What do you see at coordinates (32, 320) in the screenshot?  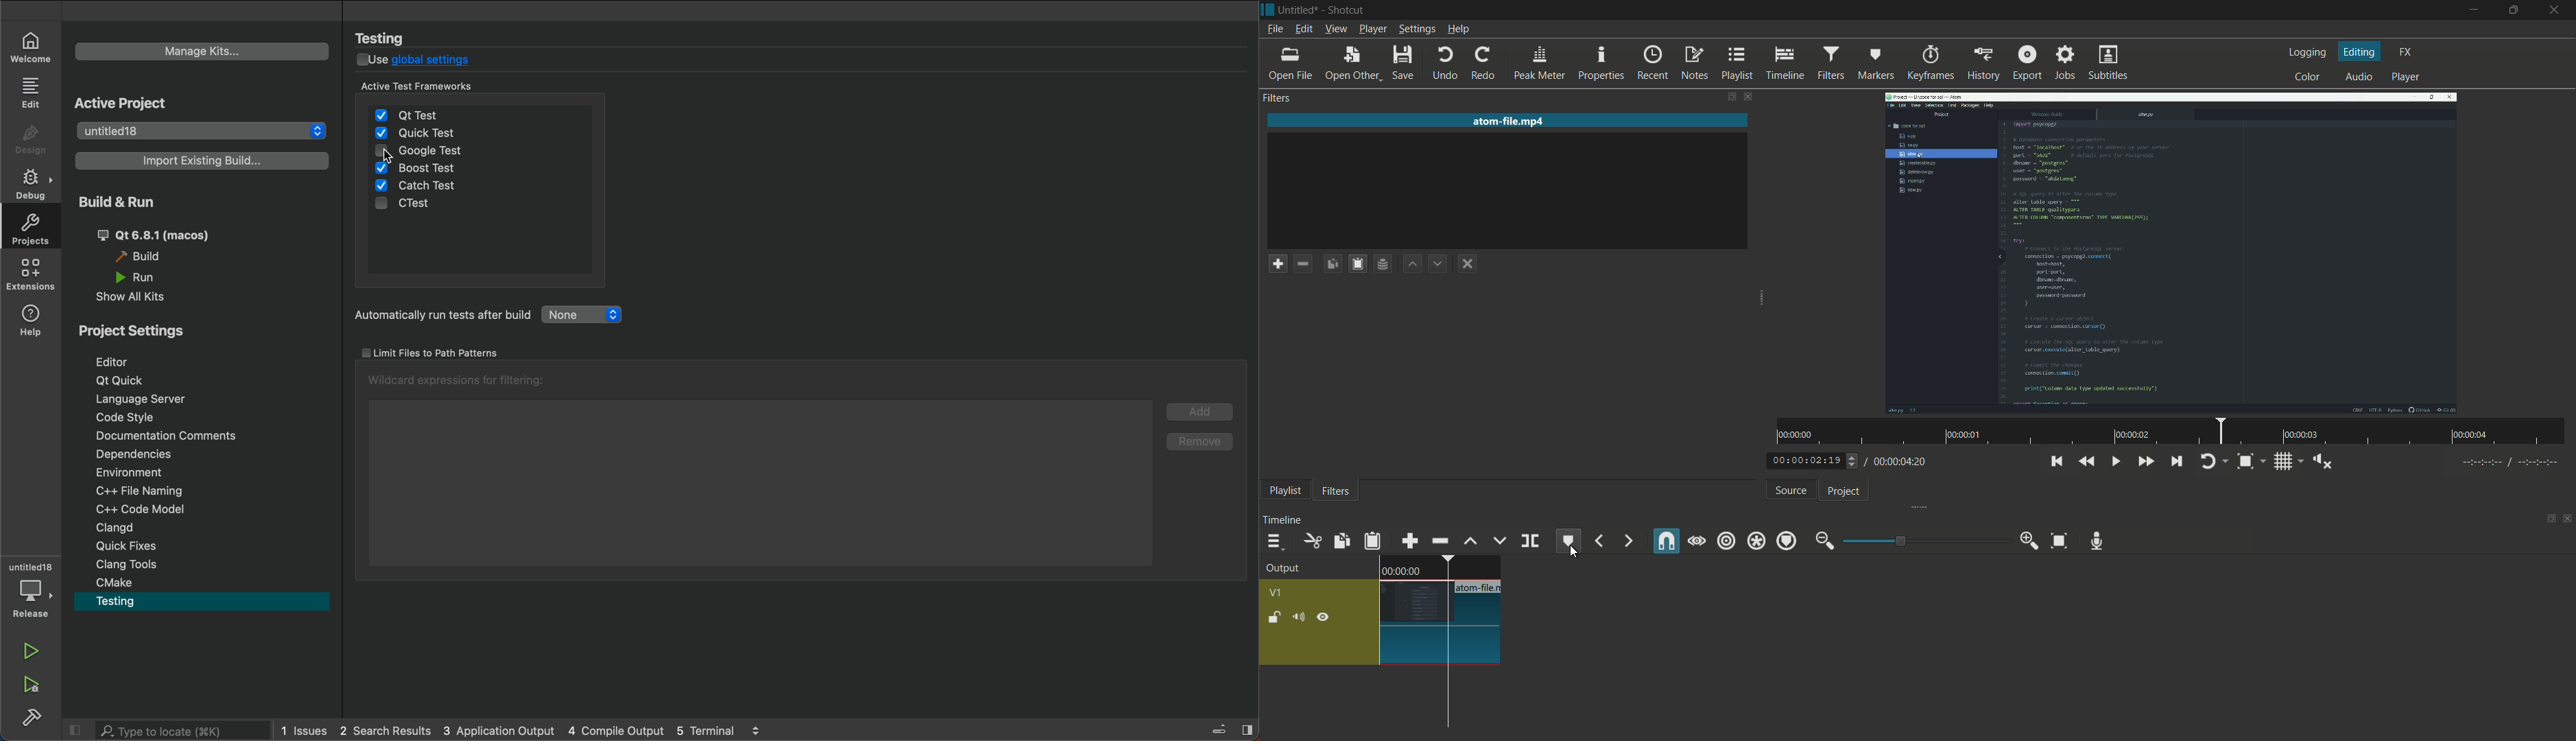 I see `help` at bounding box center [32, 320].